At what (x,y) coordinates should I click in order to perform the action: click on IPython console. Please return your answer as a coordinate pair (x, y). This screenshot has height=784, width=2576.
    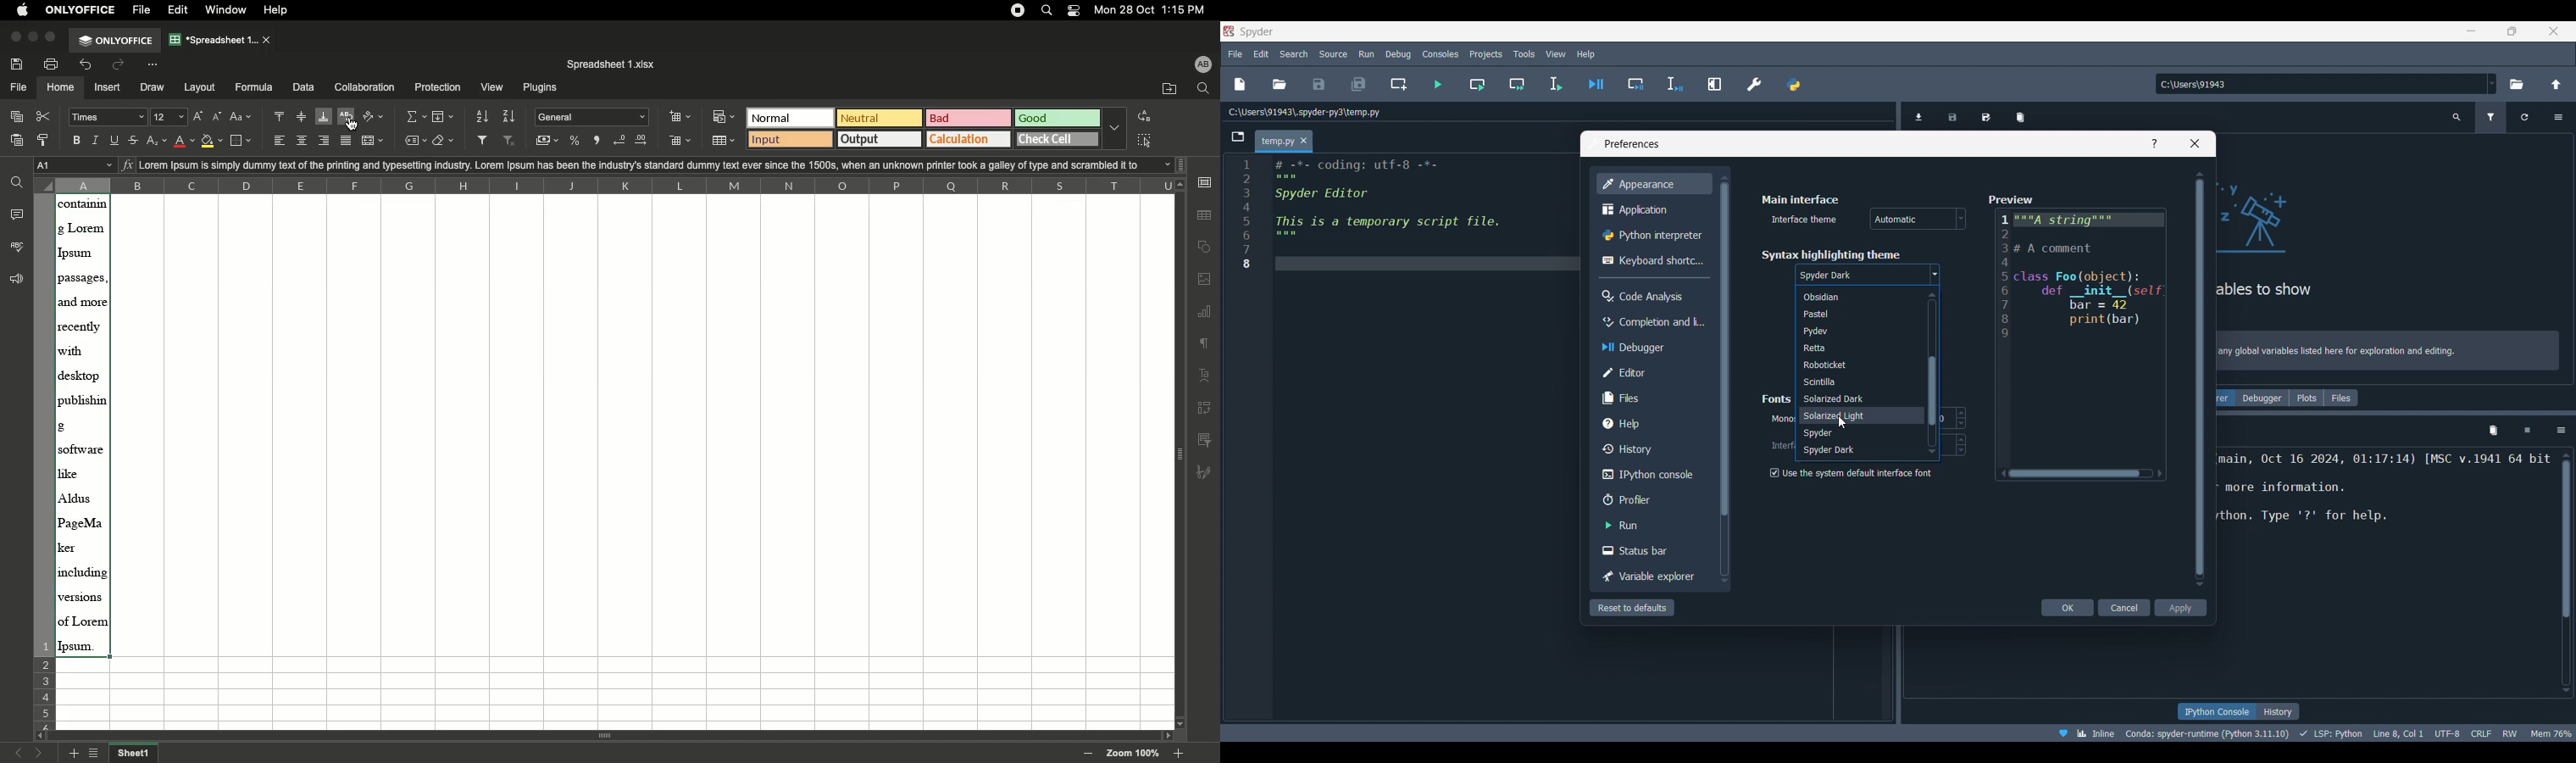
    Looking at the image, I should click on (2214, 711).